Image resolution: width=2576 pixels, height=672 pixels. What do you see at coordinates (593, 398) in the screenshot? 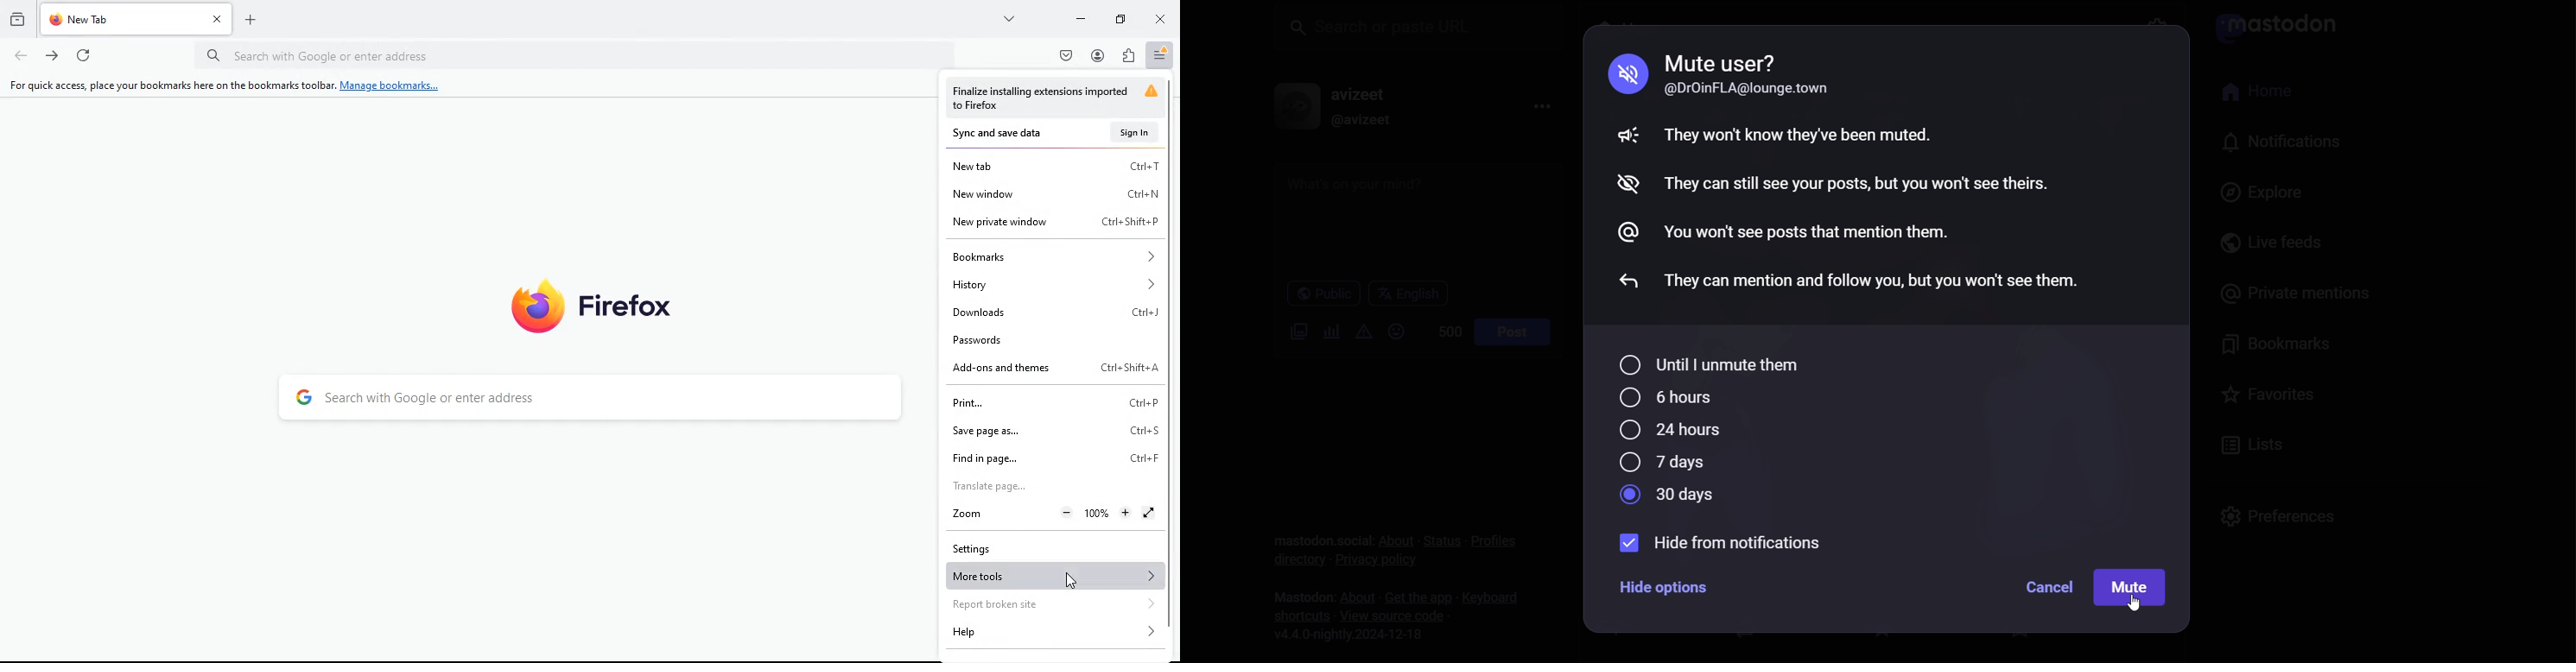
I see `search` at bounding box center [593, 398].